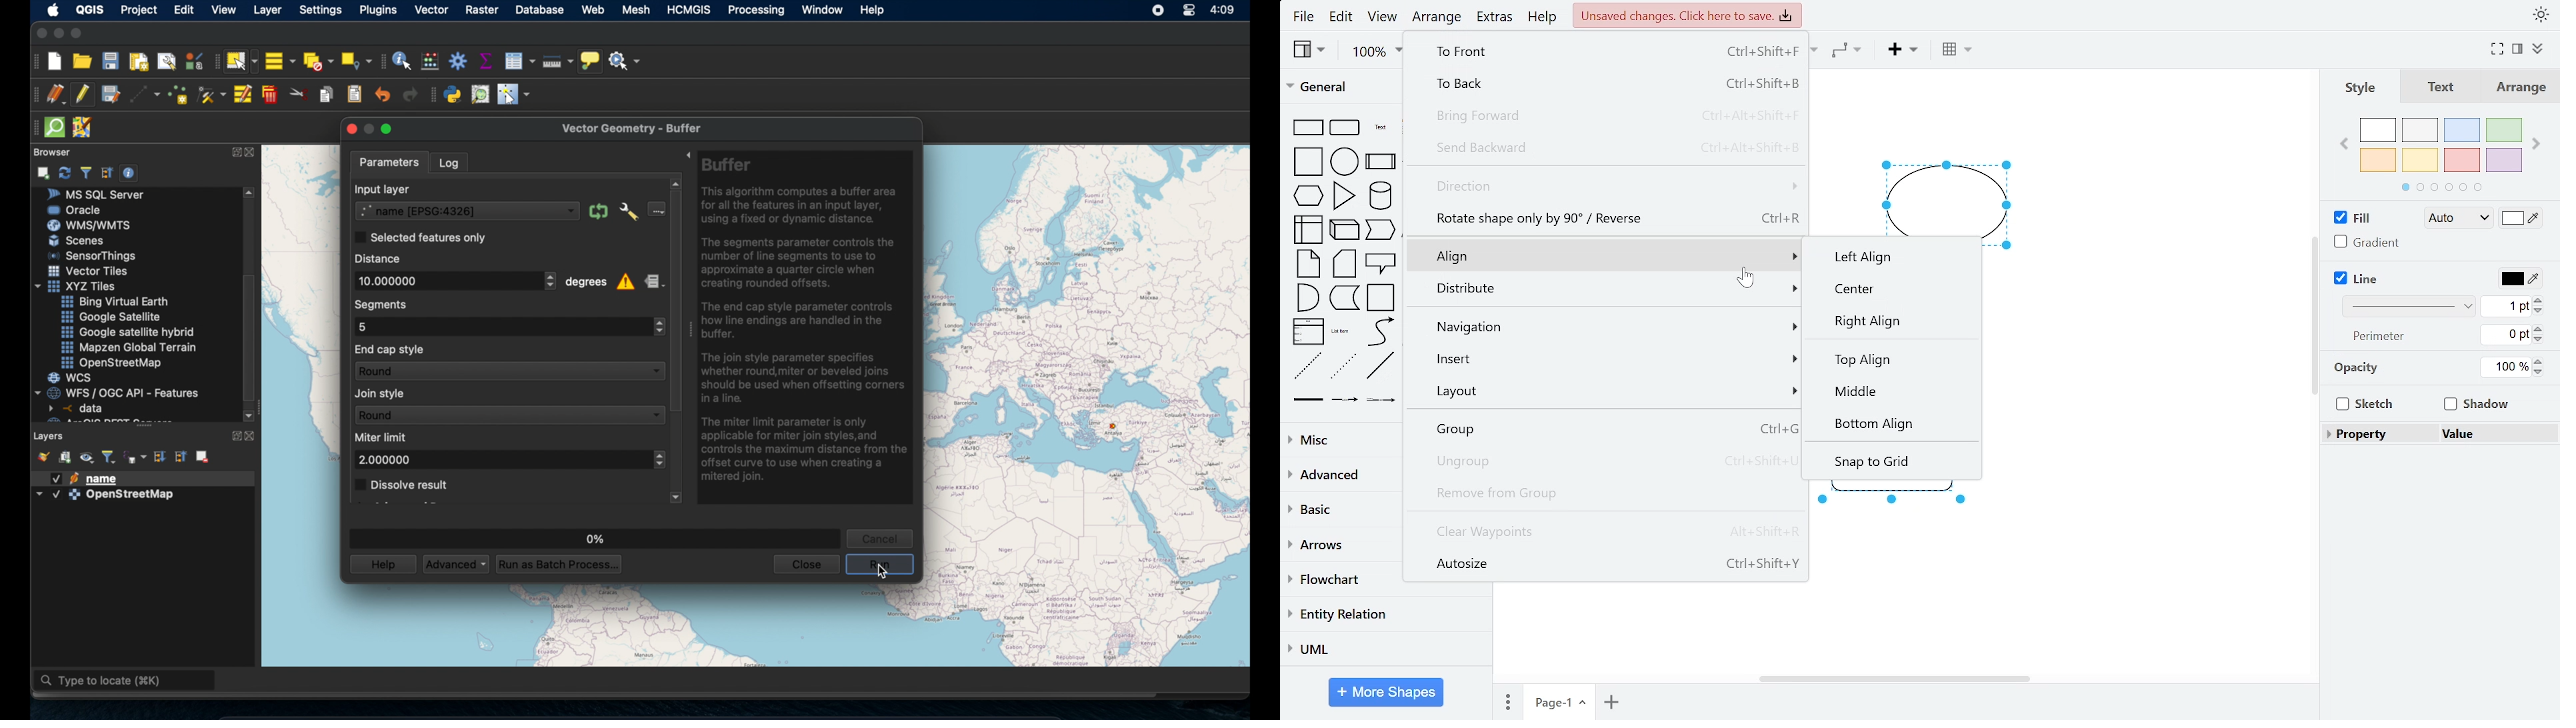 This screenshot has height=728, width=2576. I want to click on table, so click(1954, 51).